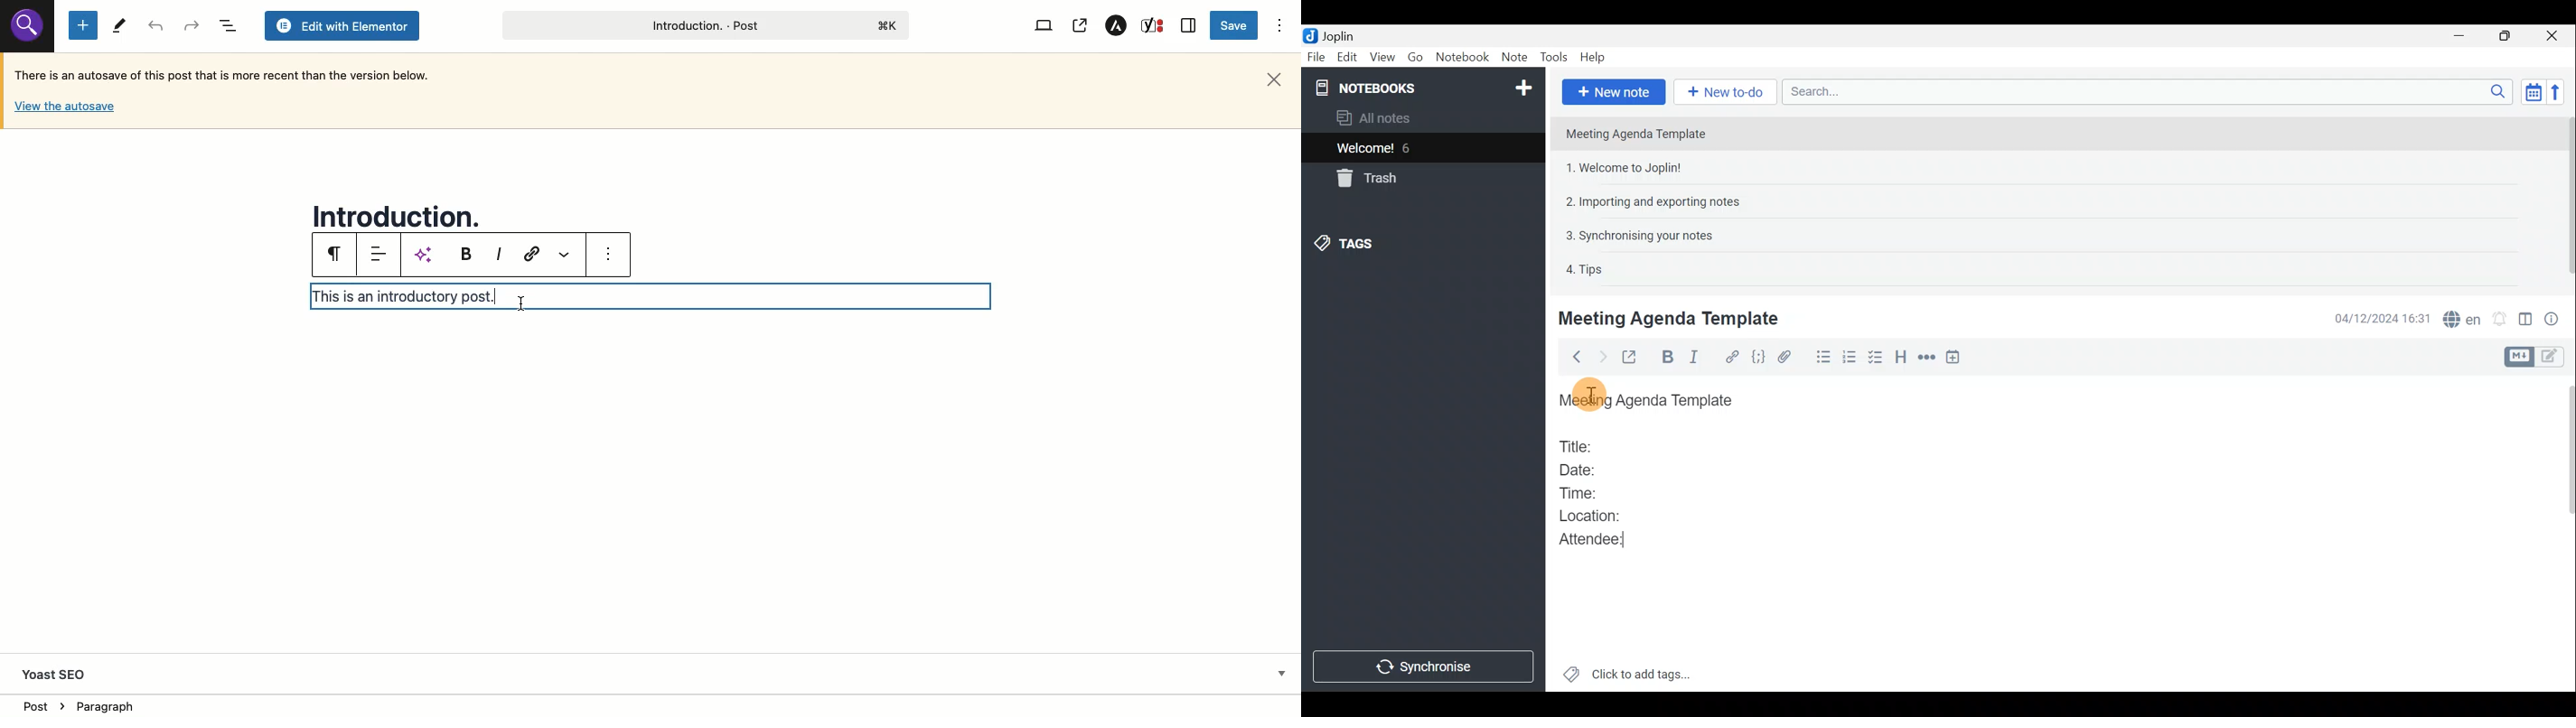 The image size is (2576, 728). What do you see at coordinates (1415, 56) in the screenshot?
I see `Go` at bounding box center [1415, 56].